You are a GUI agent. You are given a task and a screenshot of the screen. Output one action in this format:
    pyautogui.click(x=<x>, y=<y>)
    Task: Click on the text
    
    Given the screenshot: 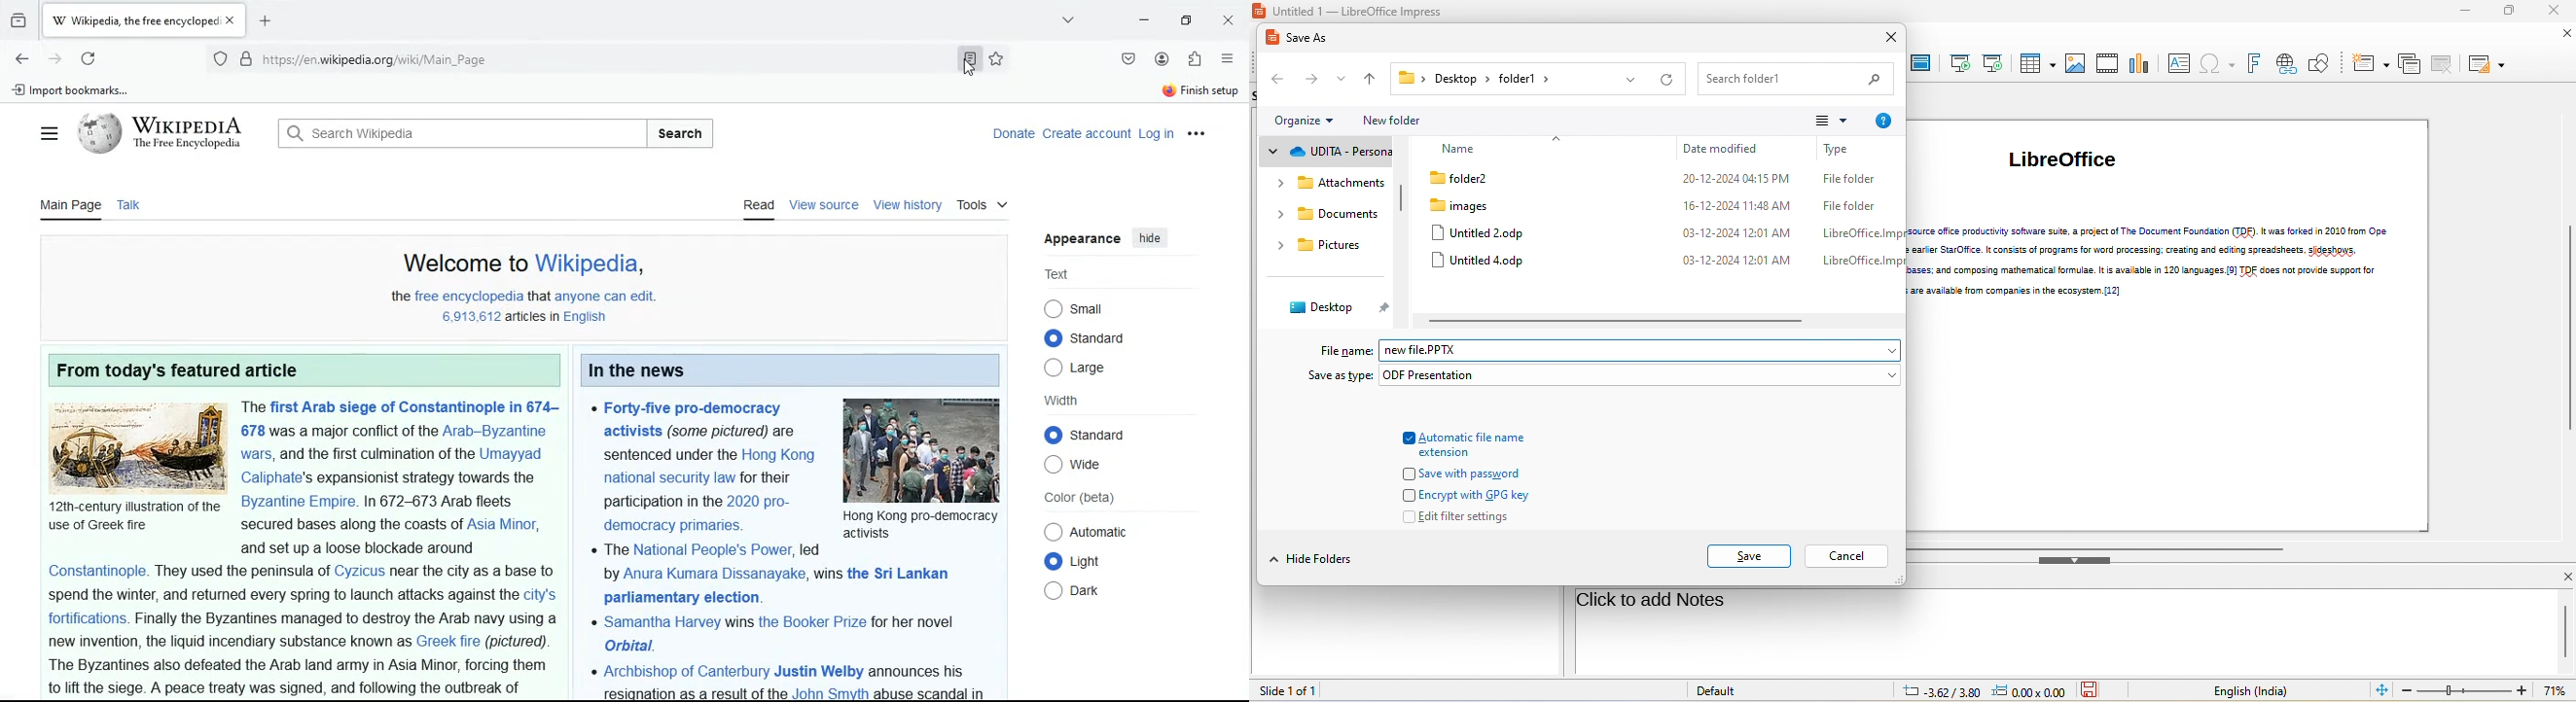 What is the action you would take?
    pyautogui.click(x=306, y=630)
    